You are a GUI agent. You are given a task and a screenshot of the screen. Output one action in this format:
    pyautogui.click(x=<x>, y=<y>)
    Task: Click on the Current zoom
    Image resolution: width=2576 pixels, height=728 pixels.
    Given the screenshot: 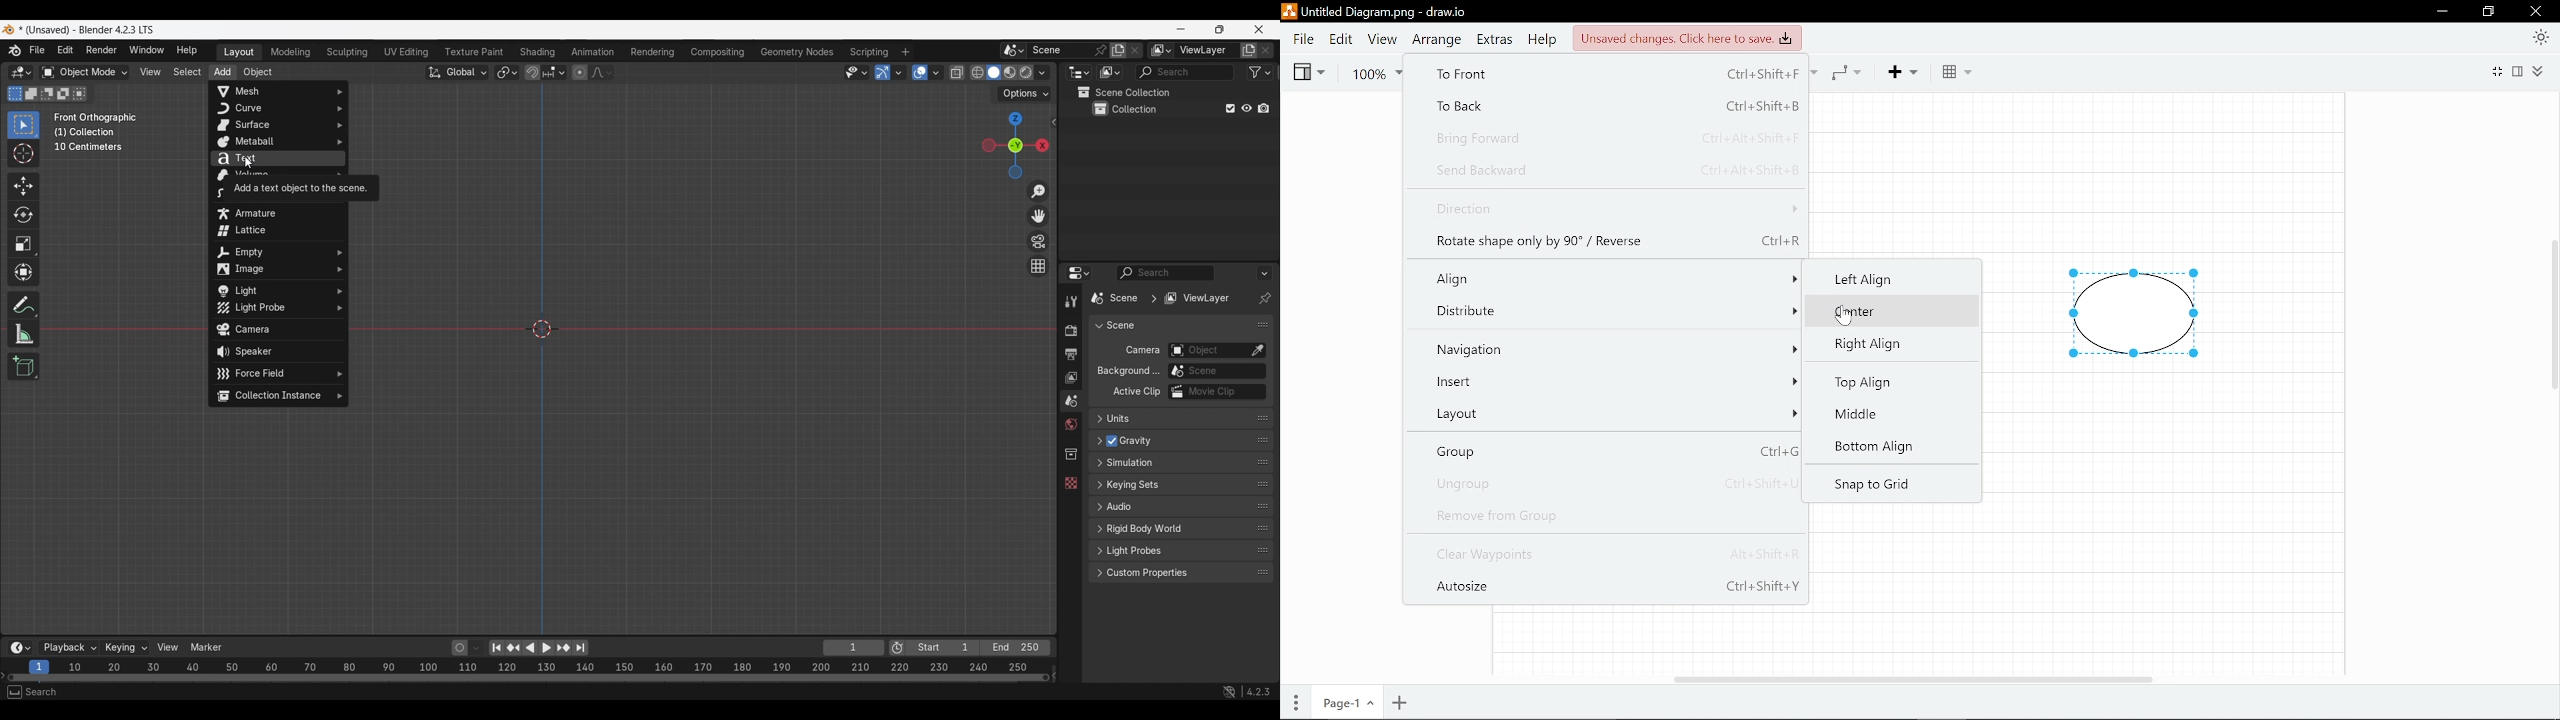 What is the action you would take?
    pyautogui.click(x=1377, y=71)
    